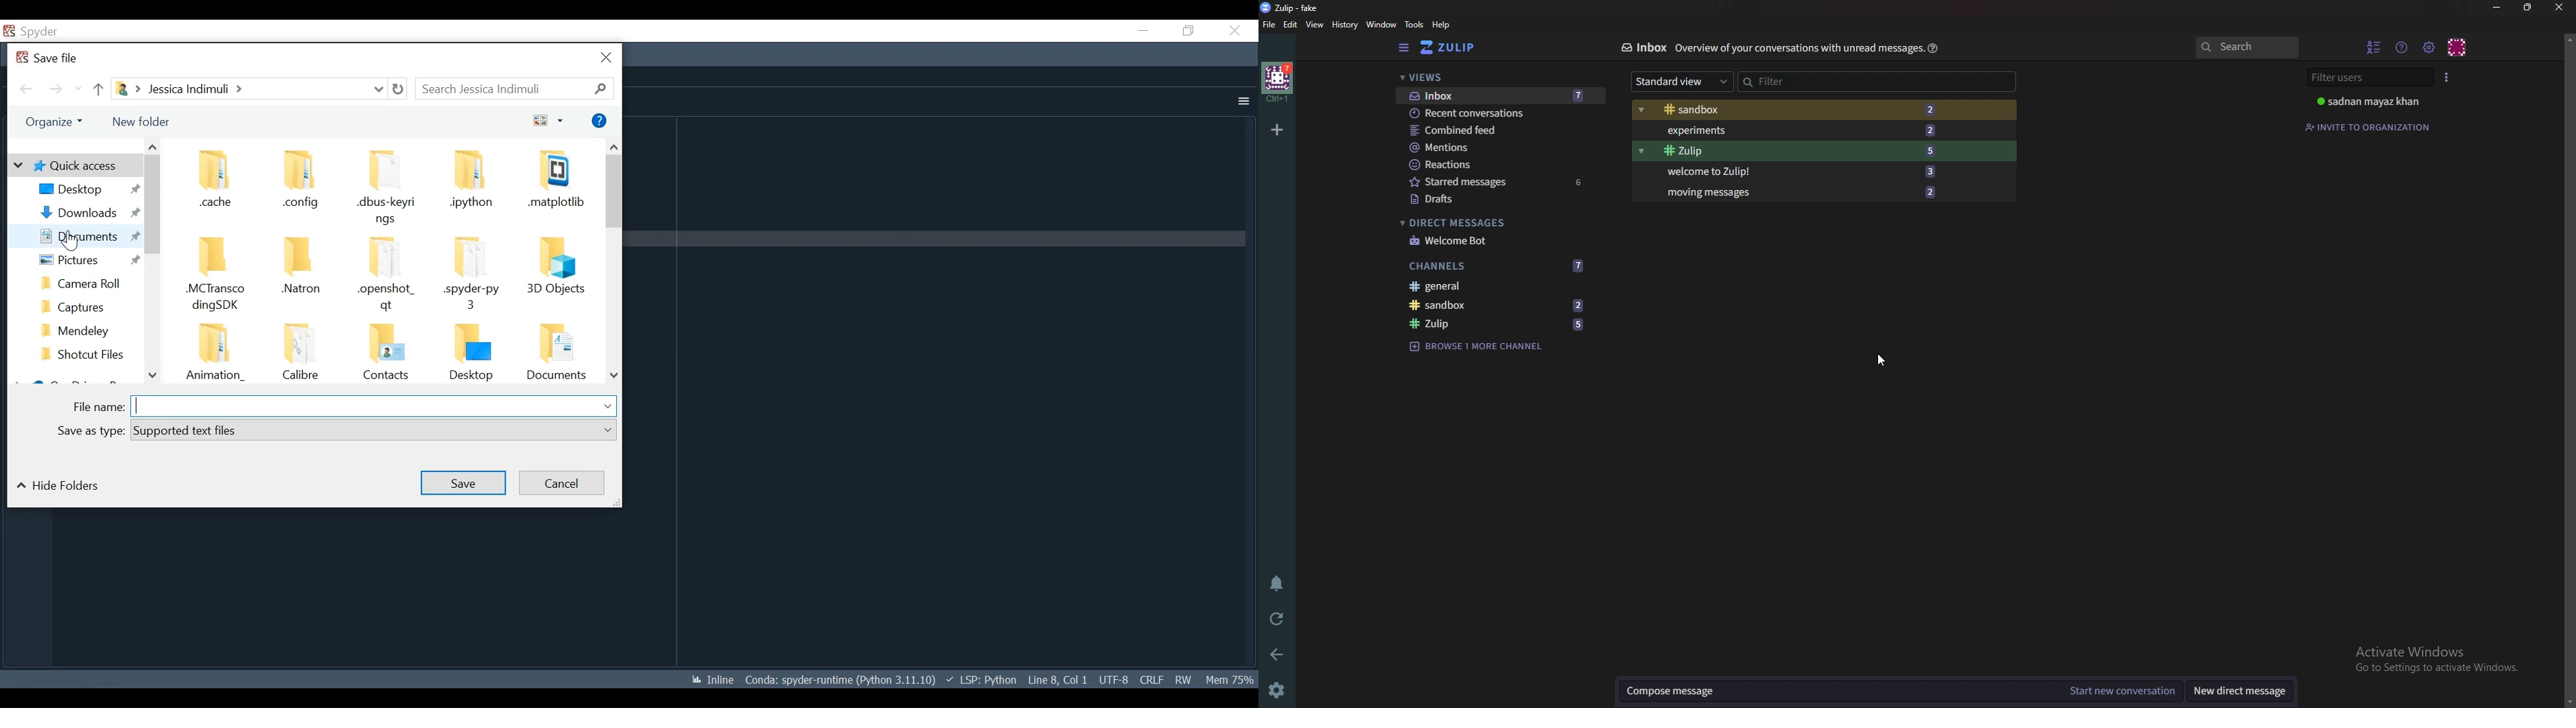 This screenshot has width=2576, height=728. I want to click on Folder, so click(387, 274).